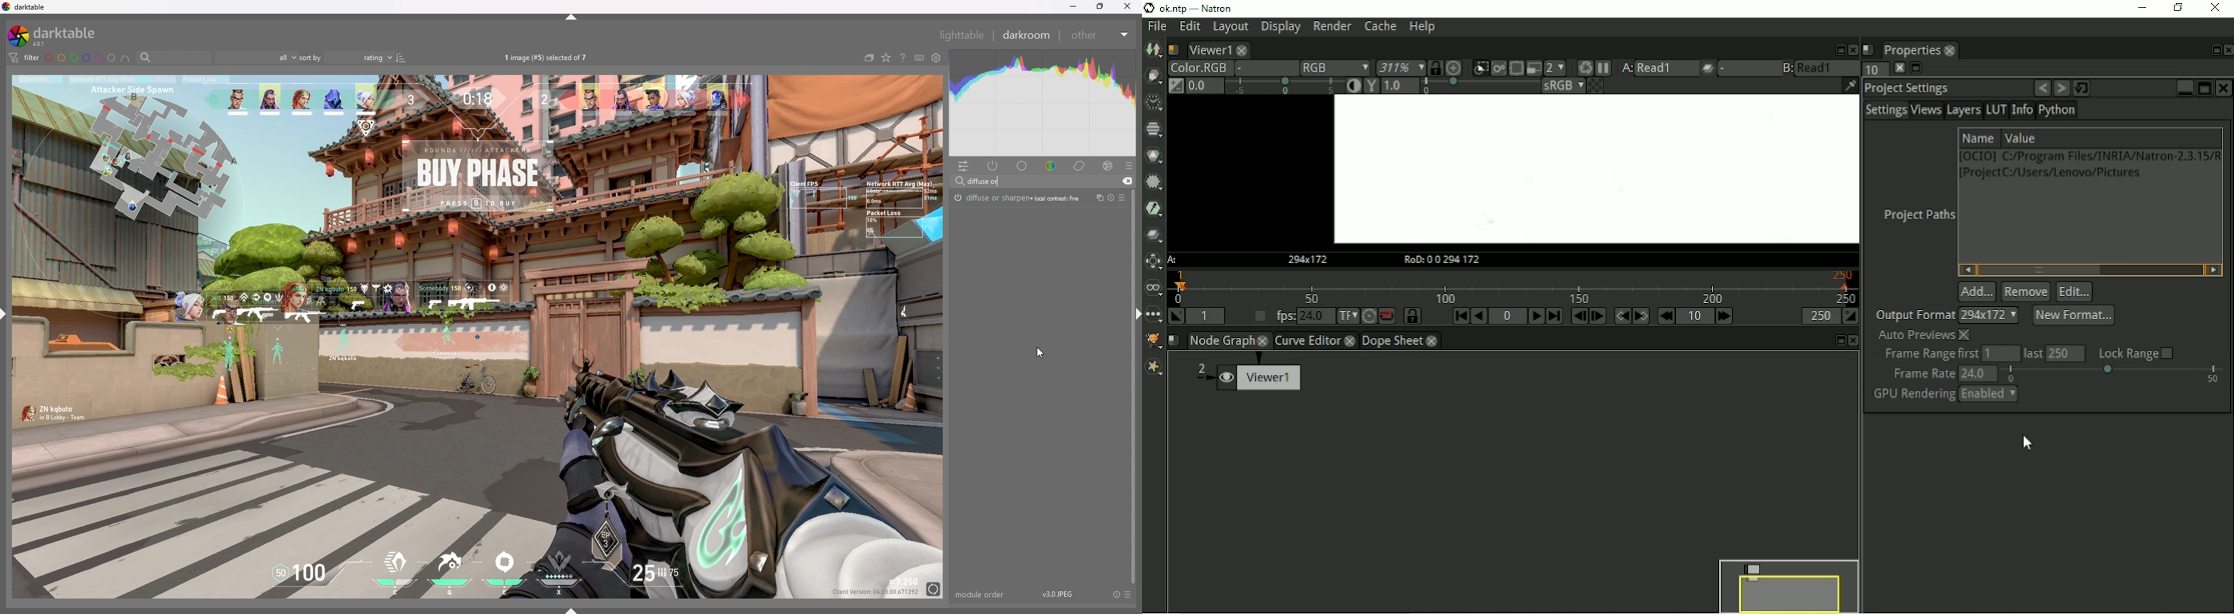 The image size is (2240, 616). Describe the element at coordinates (26, 7) in the screenshot. I see `darktable` at that location.